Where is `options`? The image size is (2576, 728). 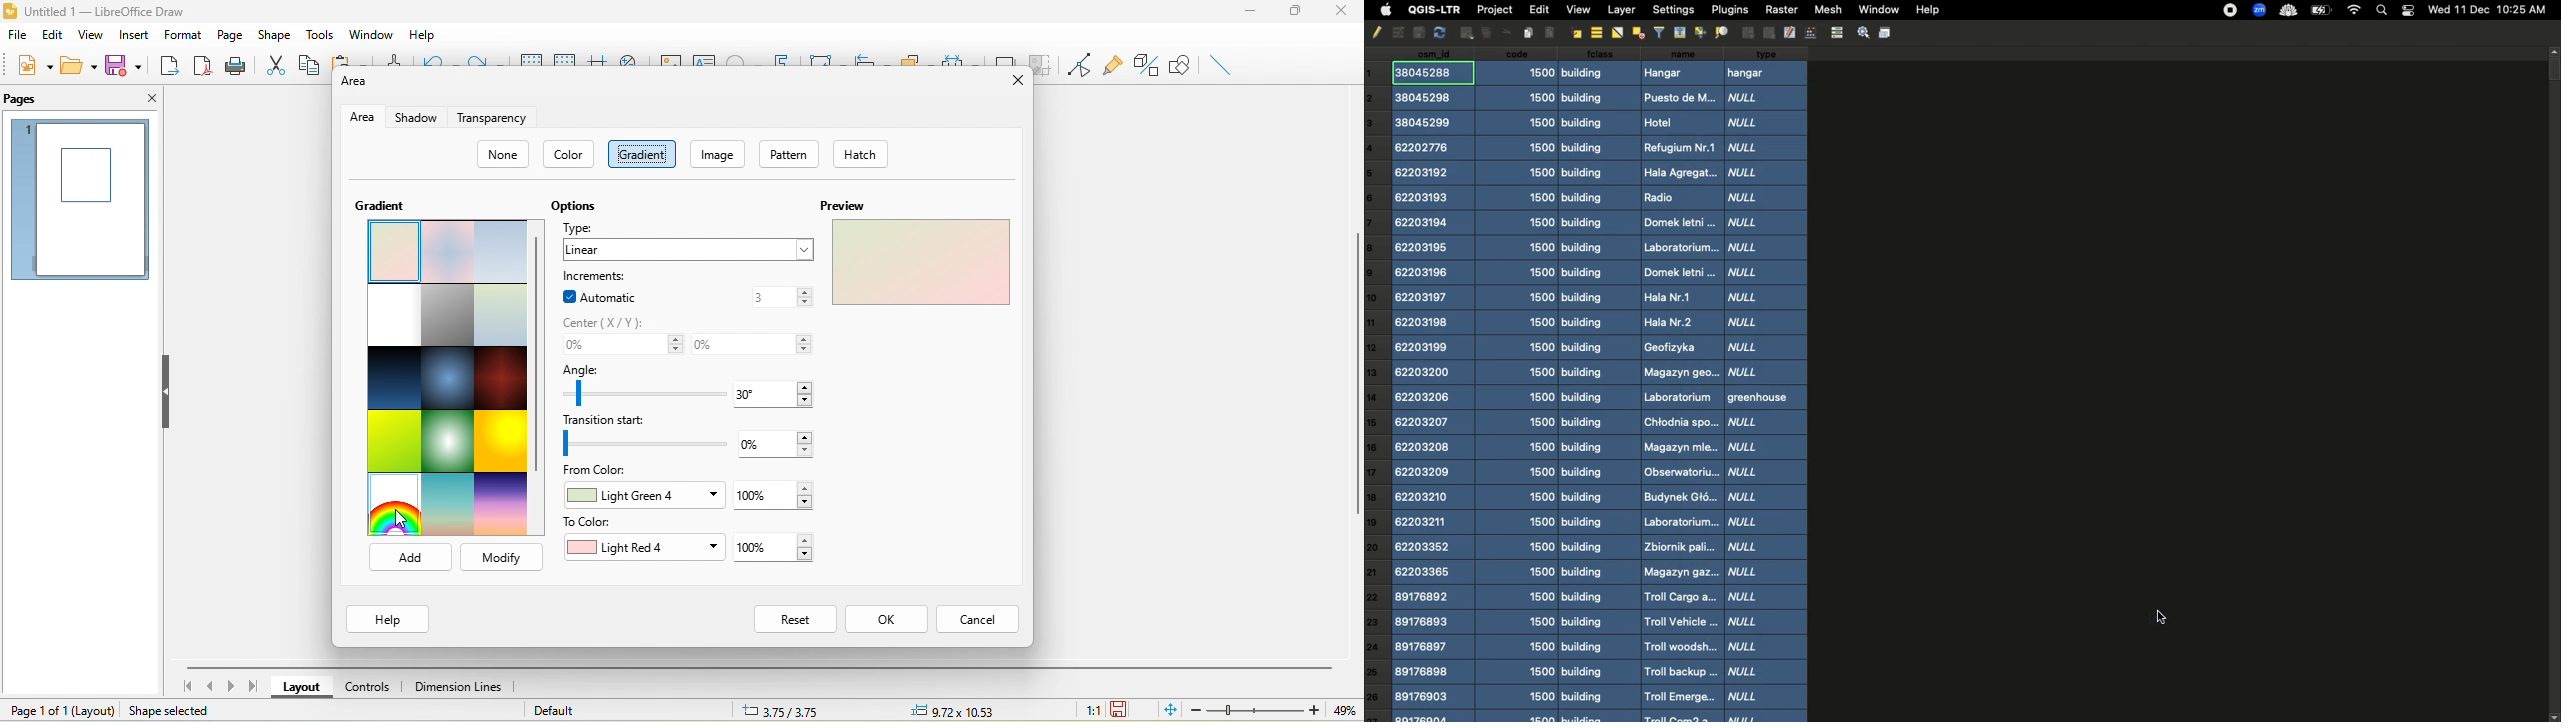
options is located at coordinates (572, 205).